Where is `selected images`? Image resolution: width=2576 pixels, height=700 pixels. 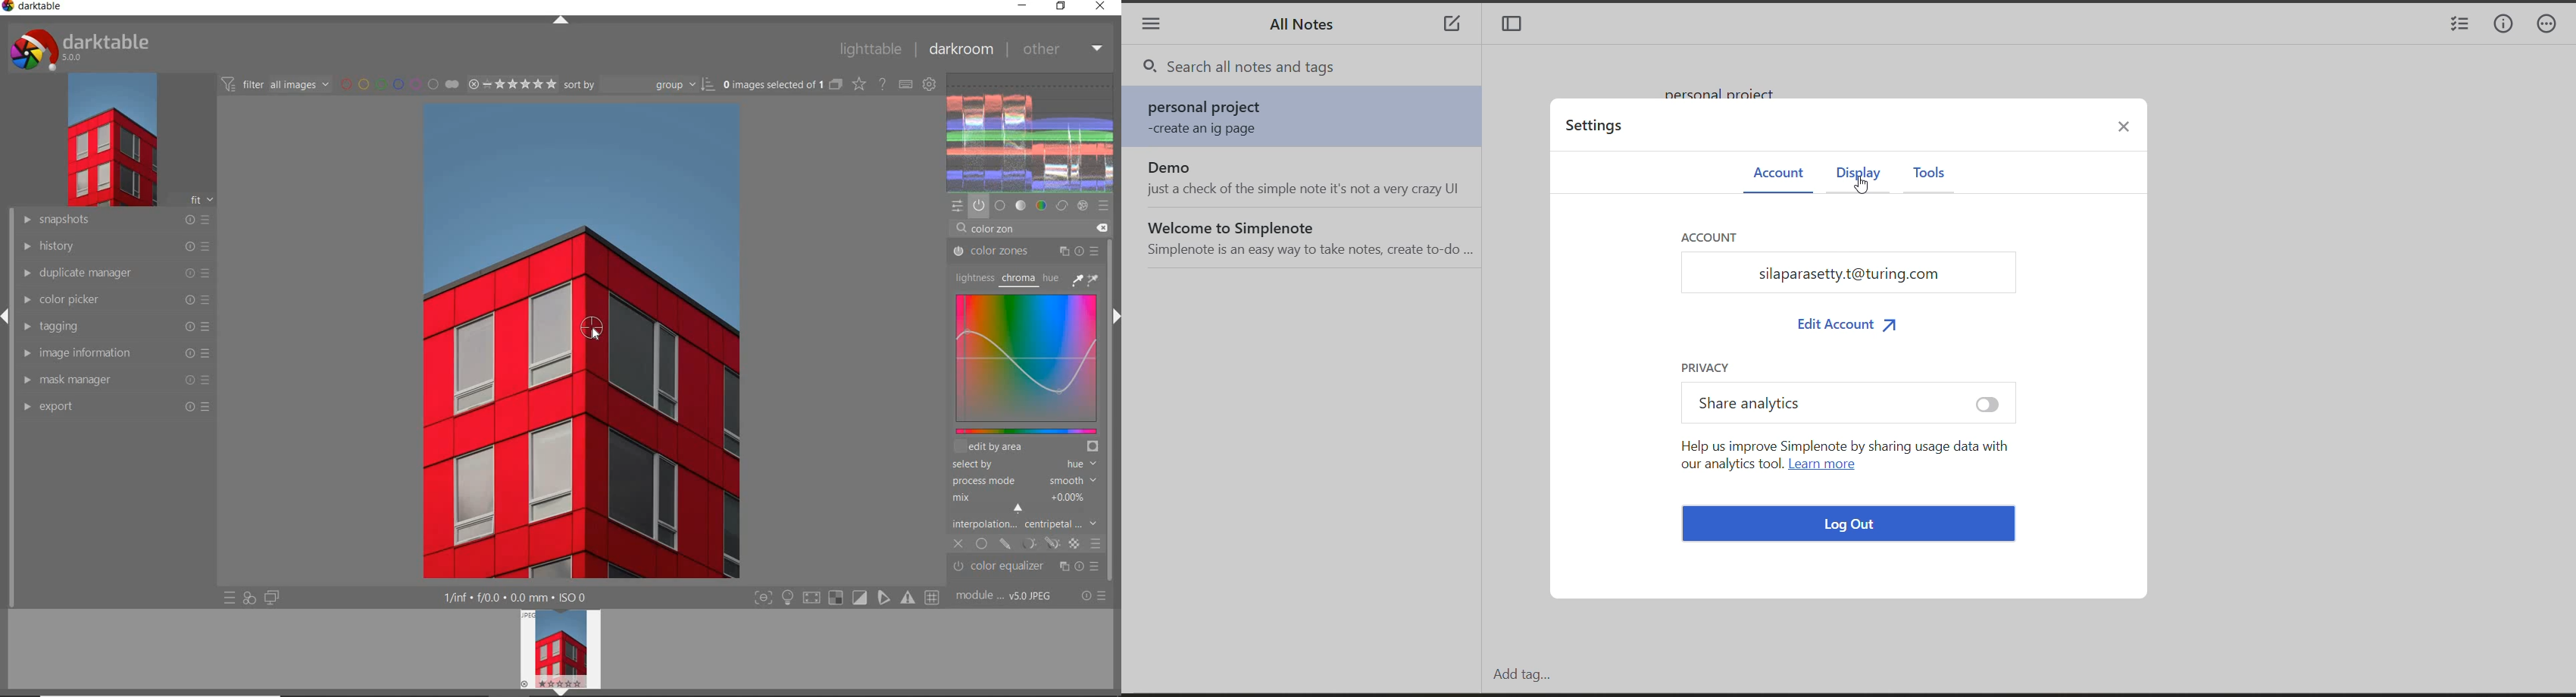
selected images is located at coordinates (782, 85).